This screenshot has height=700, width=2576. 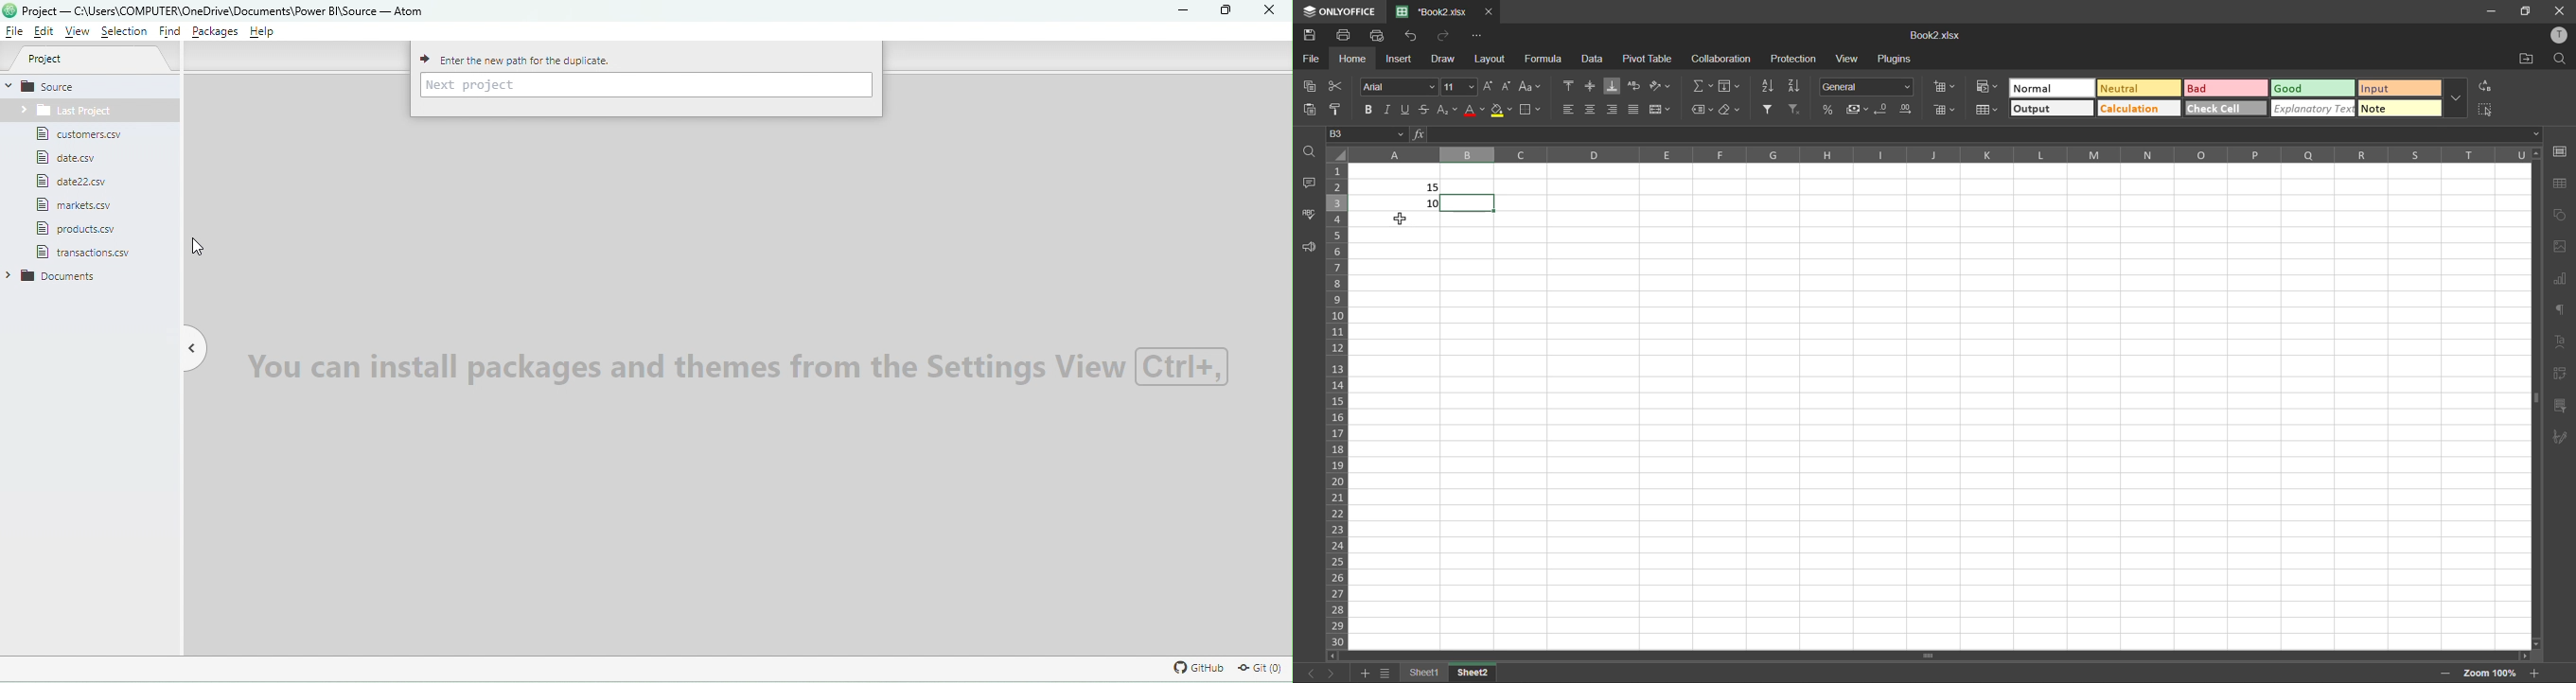 What do you see at coordinates (124, 31) in the screenshot?
I see `Selection` at bounding box center [124, 31].